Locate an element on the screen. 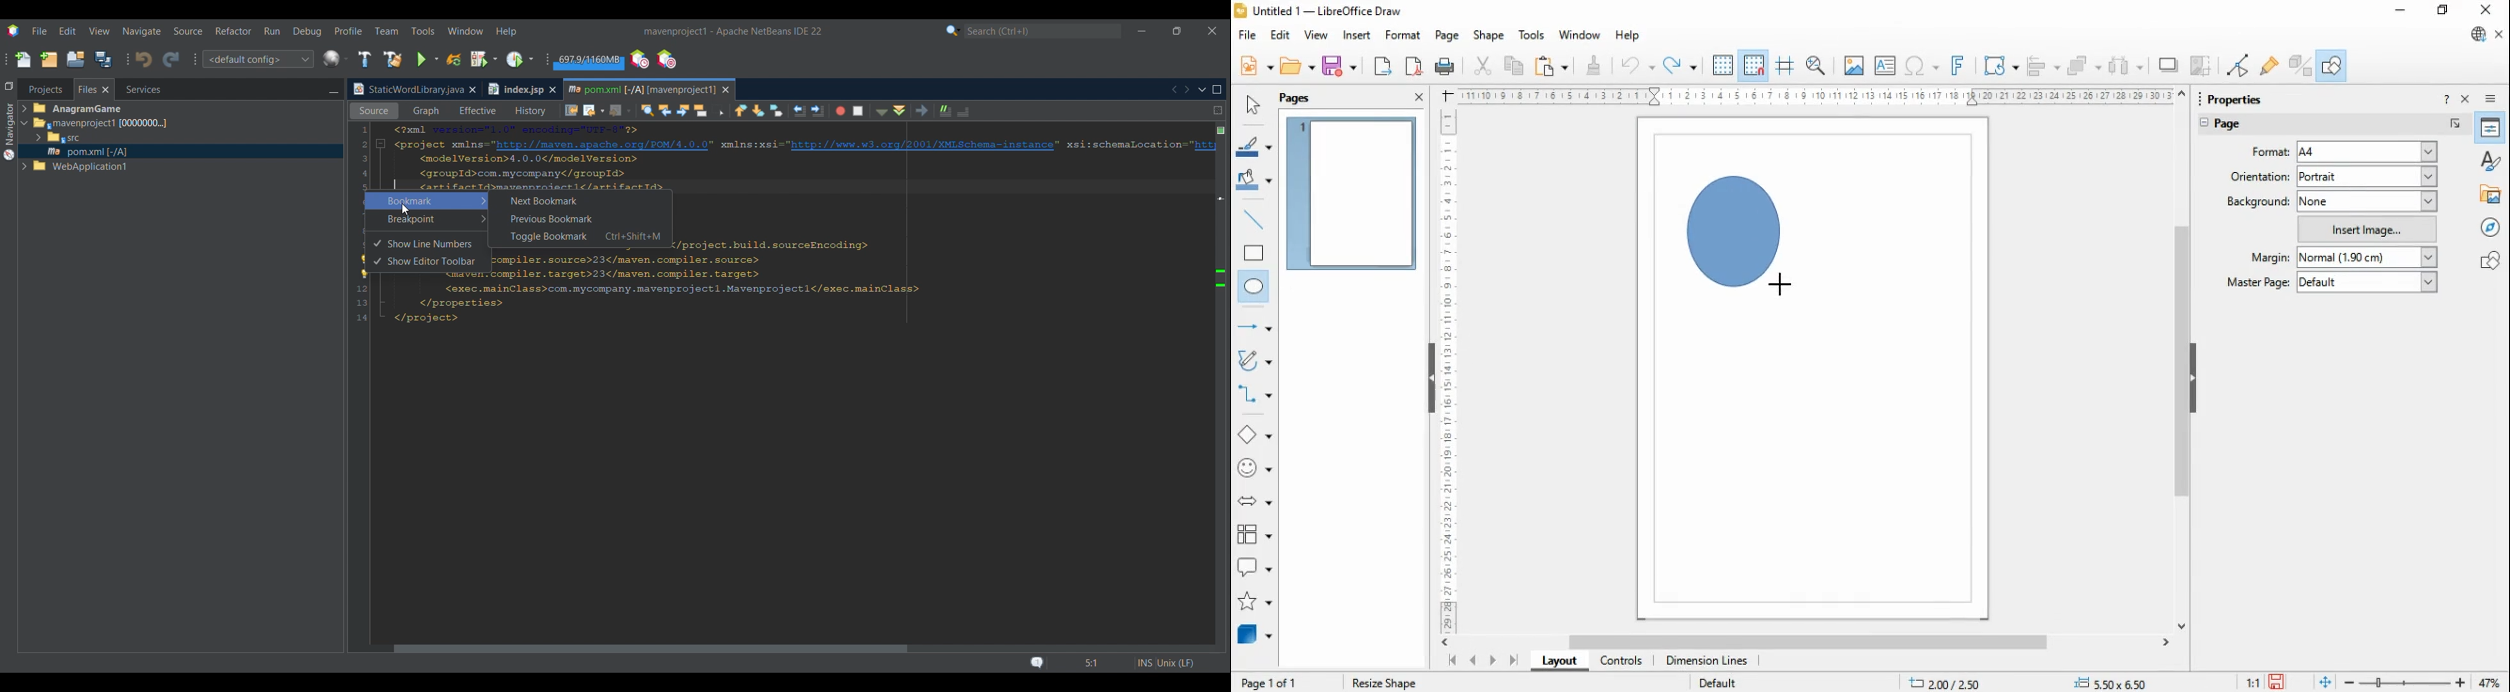 This screenshot has width=2520, height=700. insert fontwork text is located at coordinates (1958, 65).